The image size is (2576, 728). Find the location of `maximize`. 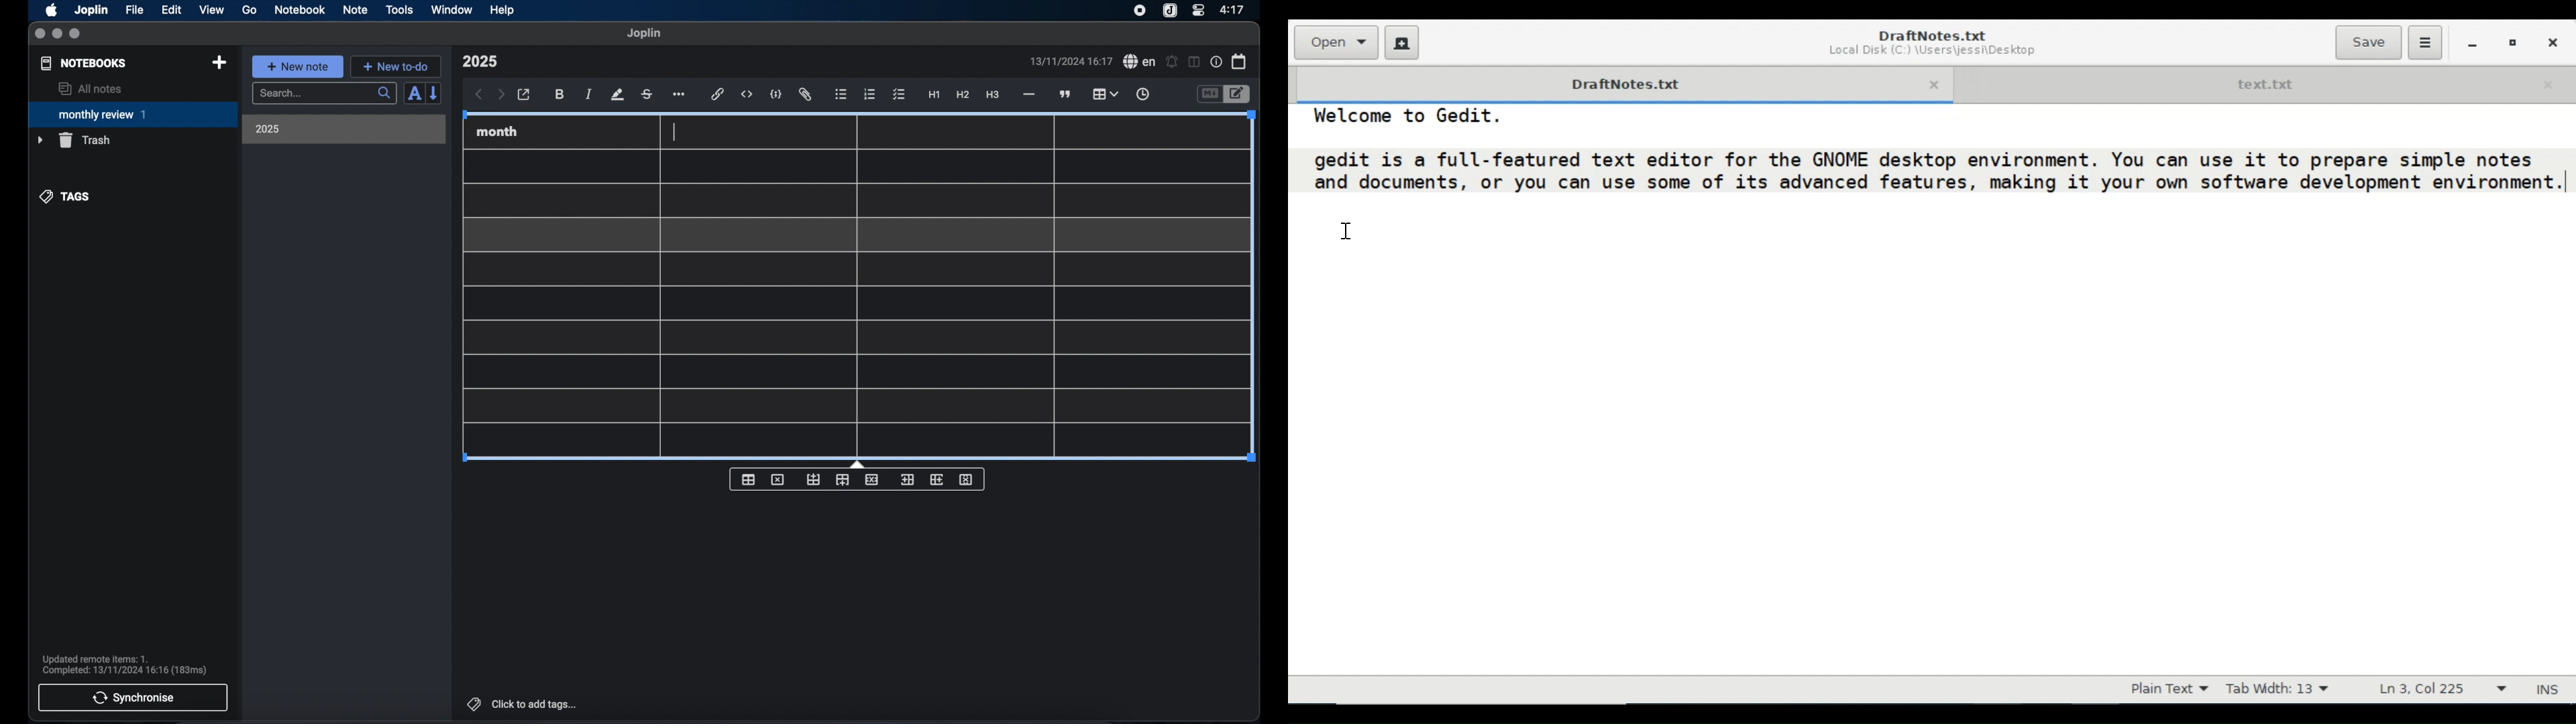

maximize is located at coordinates (76, 34).